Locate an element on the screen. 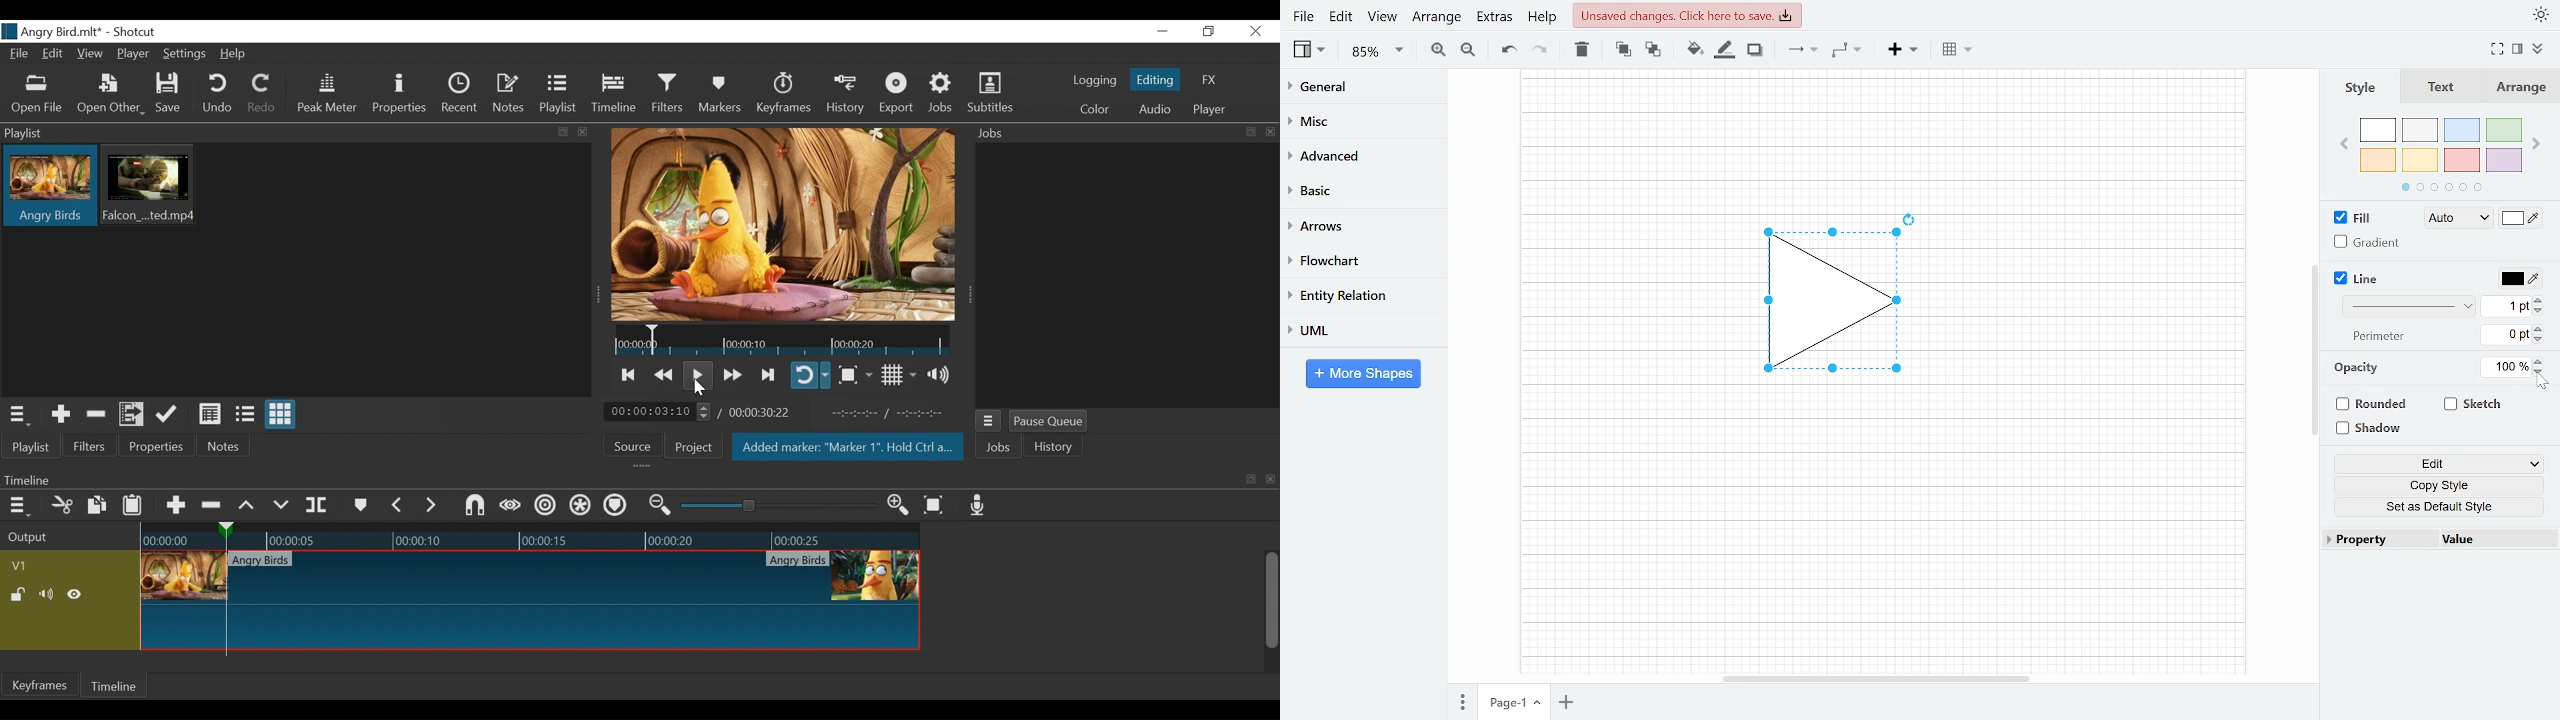 The height and width of the screenshot is (728, 2576). (un)lock track is located at coordinates (17, 597).